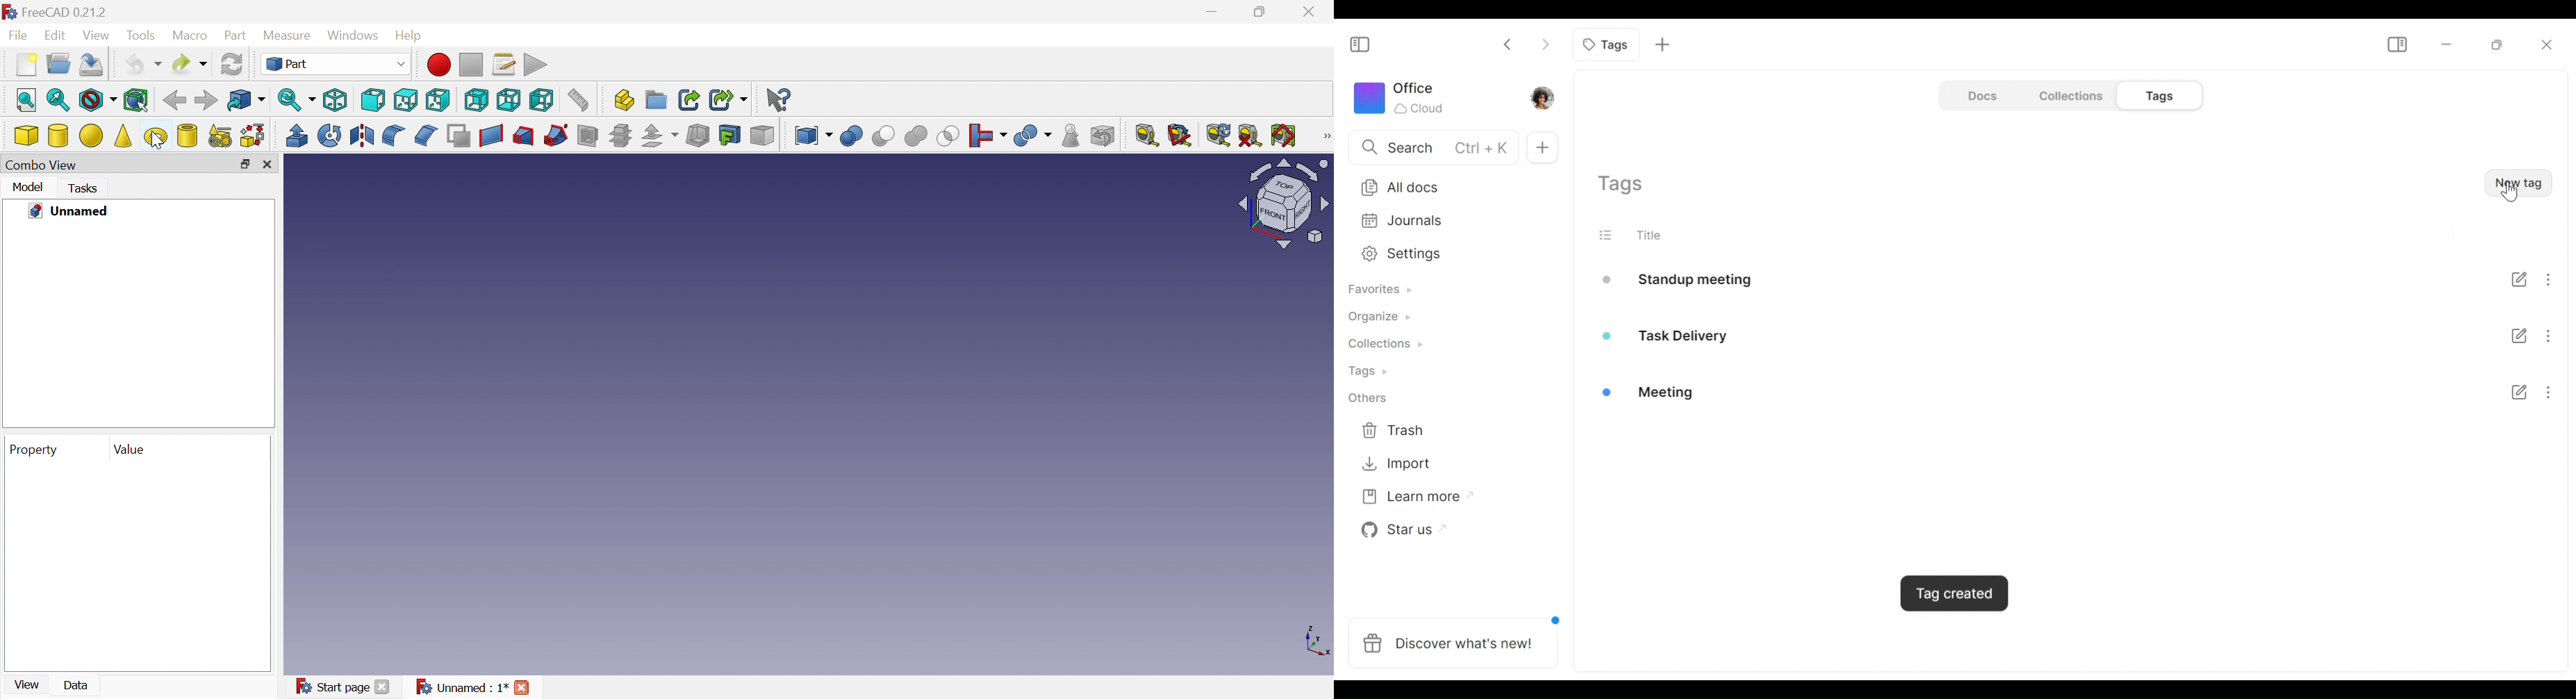 This screenshot has height=700, width=2576. What do you see at coordinates (659, 135) in the screenshot?
I see `Offset:` at bounding box center [659, 135].